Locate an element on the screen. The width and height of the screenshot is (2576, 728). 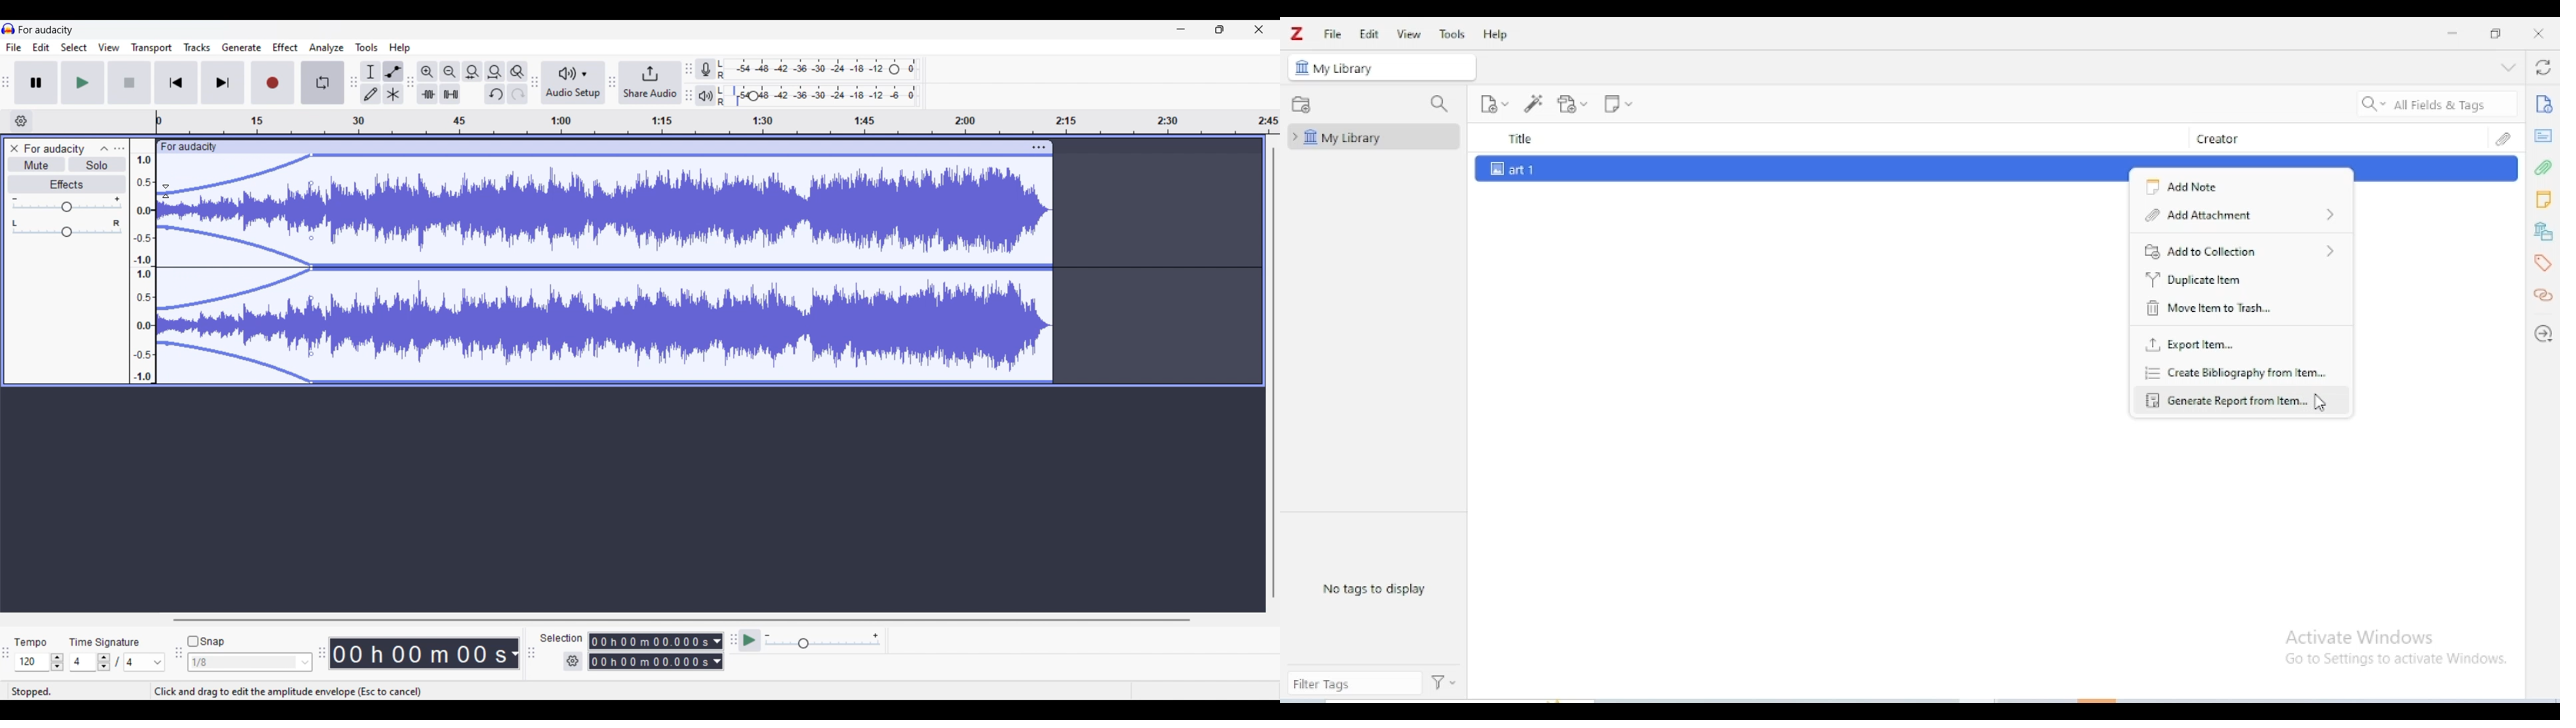
Recording level is located at coordinates (818, 69).